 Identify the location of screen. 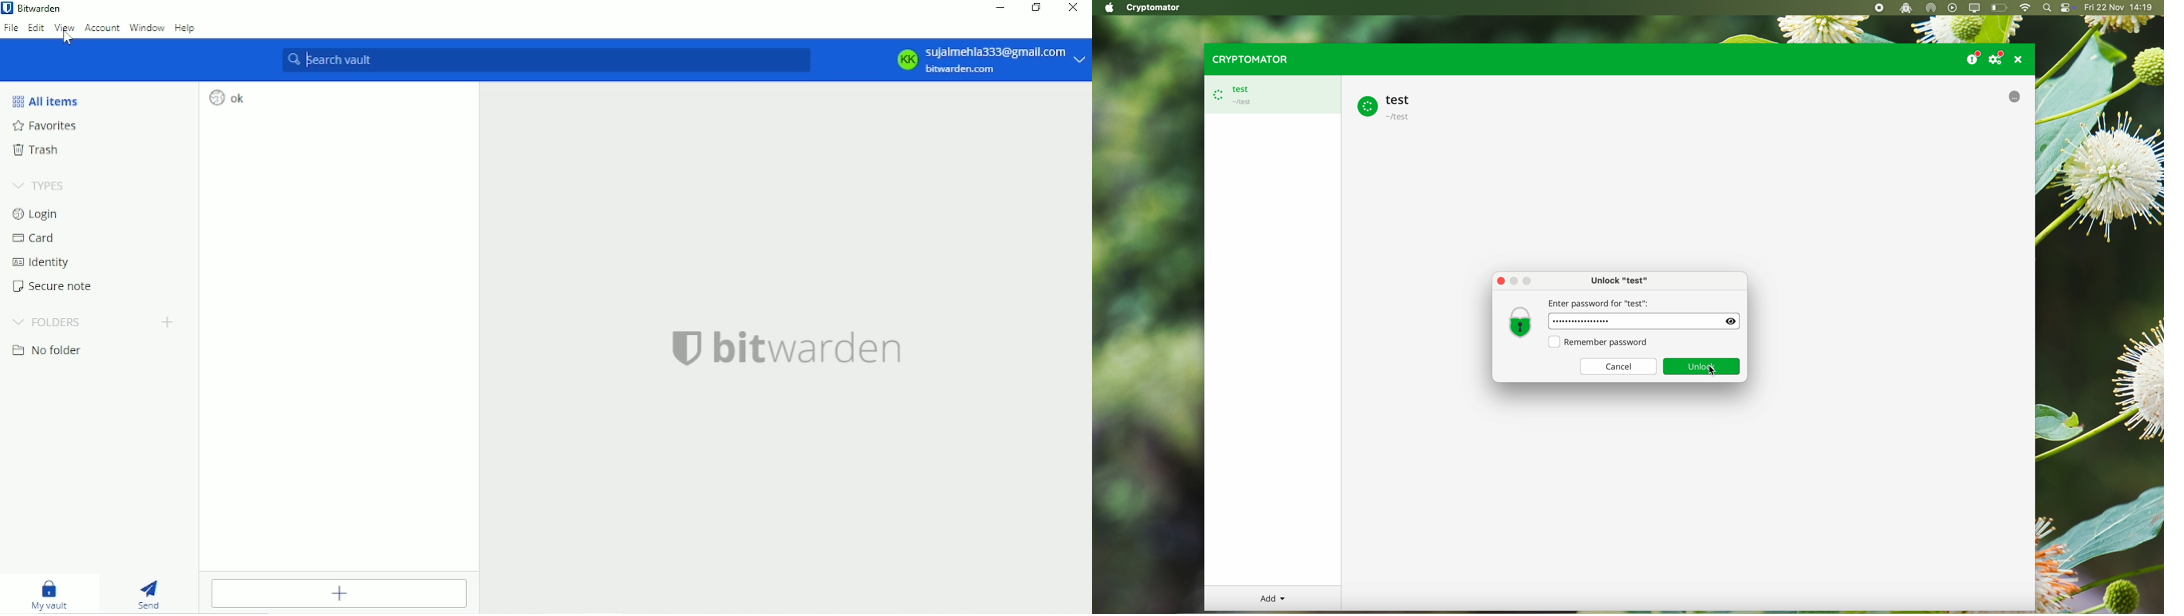
(1976, 8).